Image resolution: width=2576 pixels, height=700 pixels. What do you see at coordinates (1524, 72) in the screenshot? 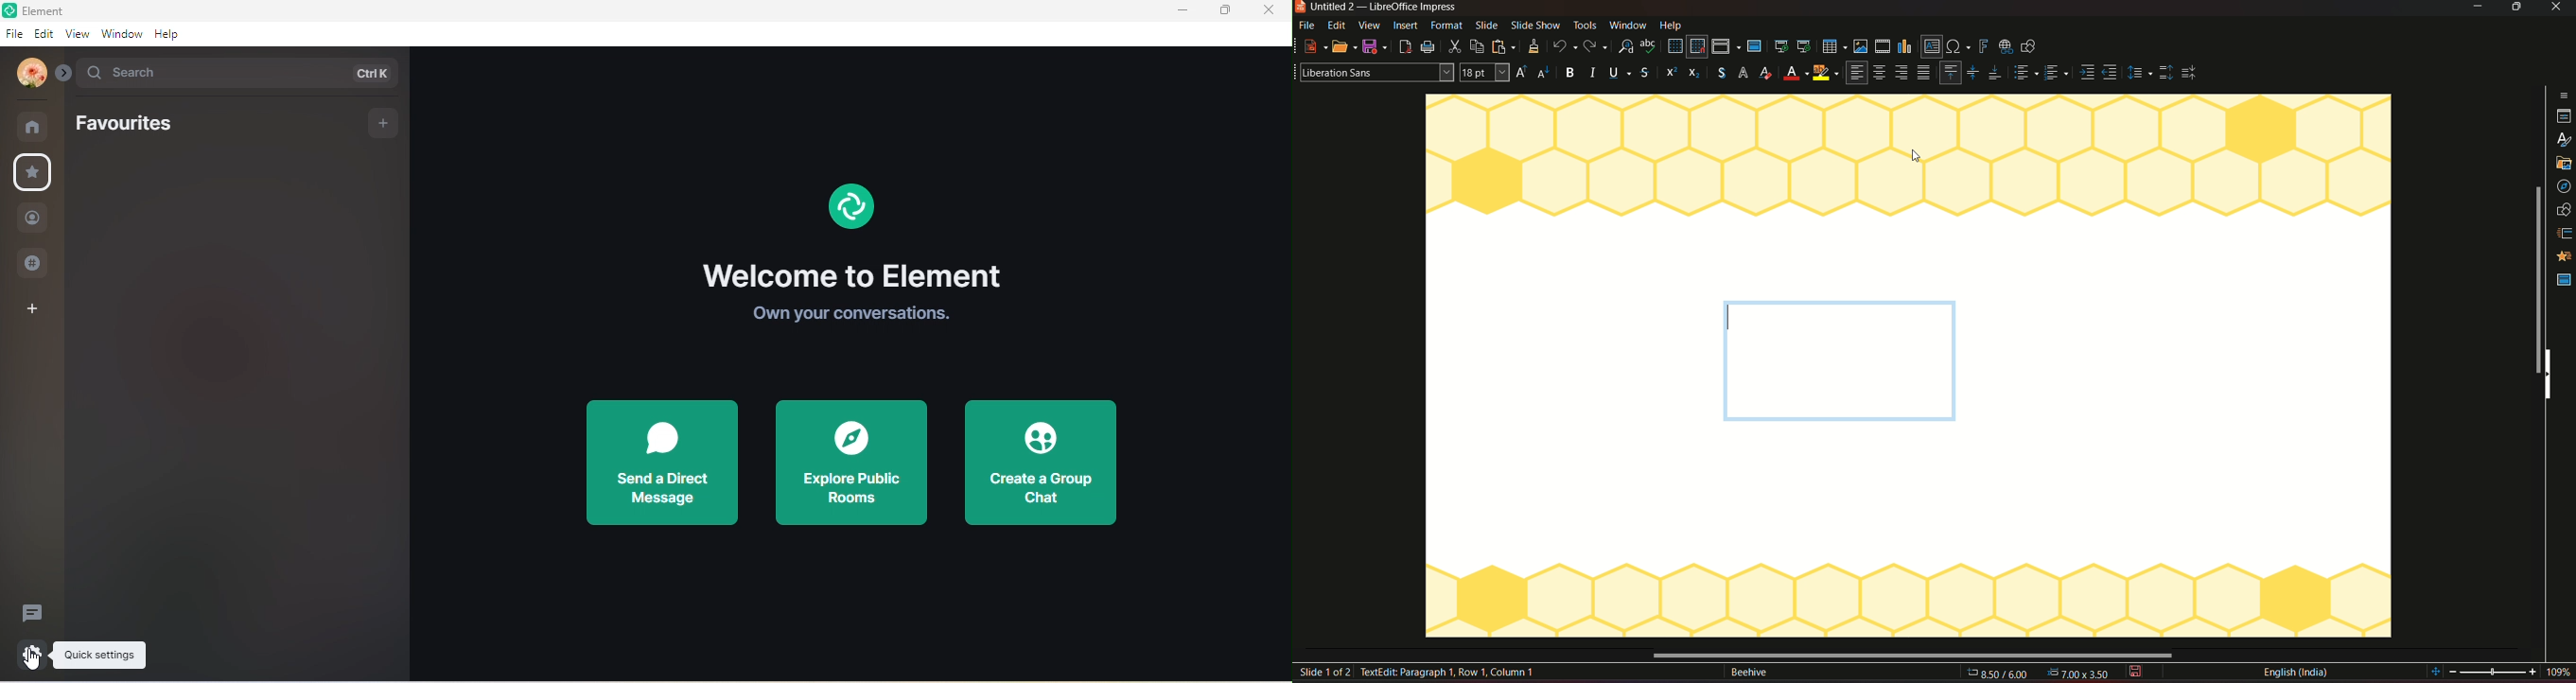
I see `size increase` at bounding box center [1524, 72].